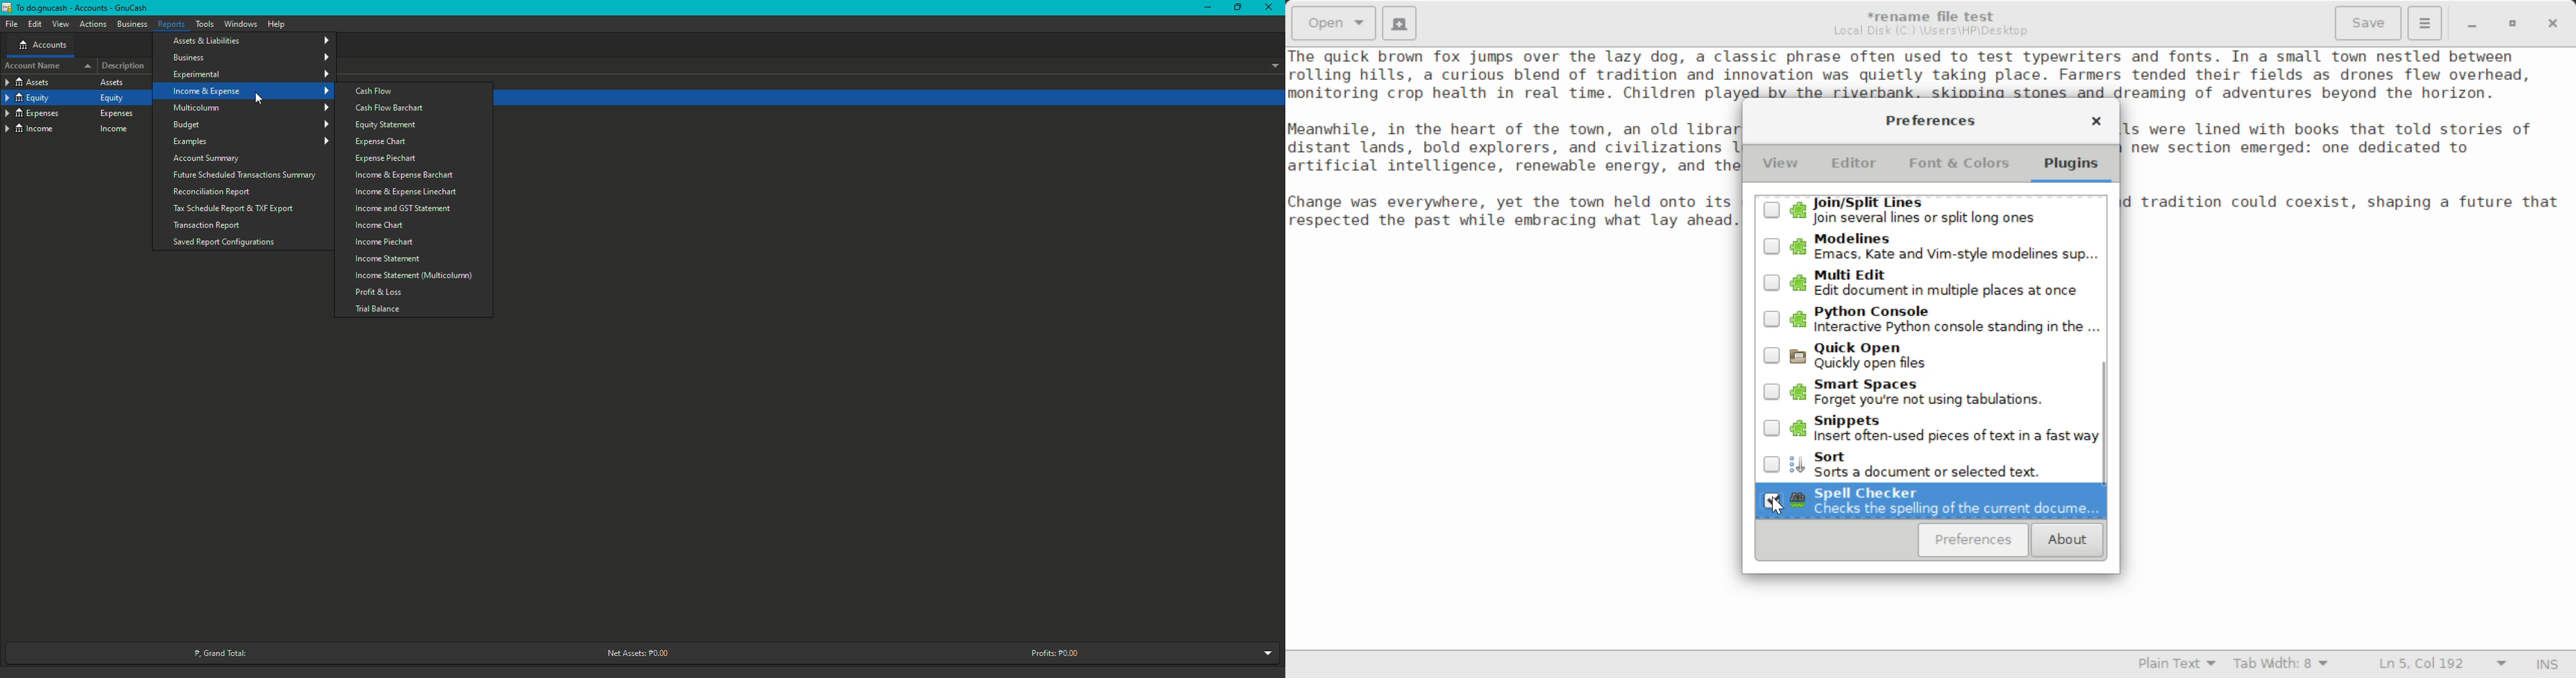  Describe the element at coordinates (1273, 64) in the screenshot. I see `Drop down` at that location.